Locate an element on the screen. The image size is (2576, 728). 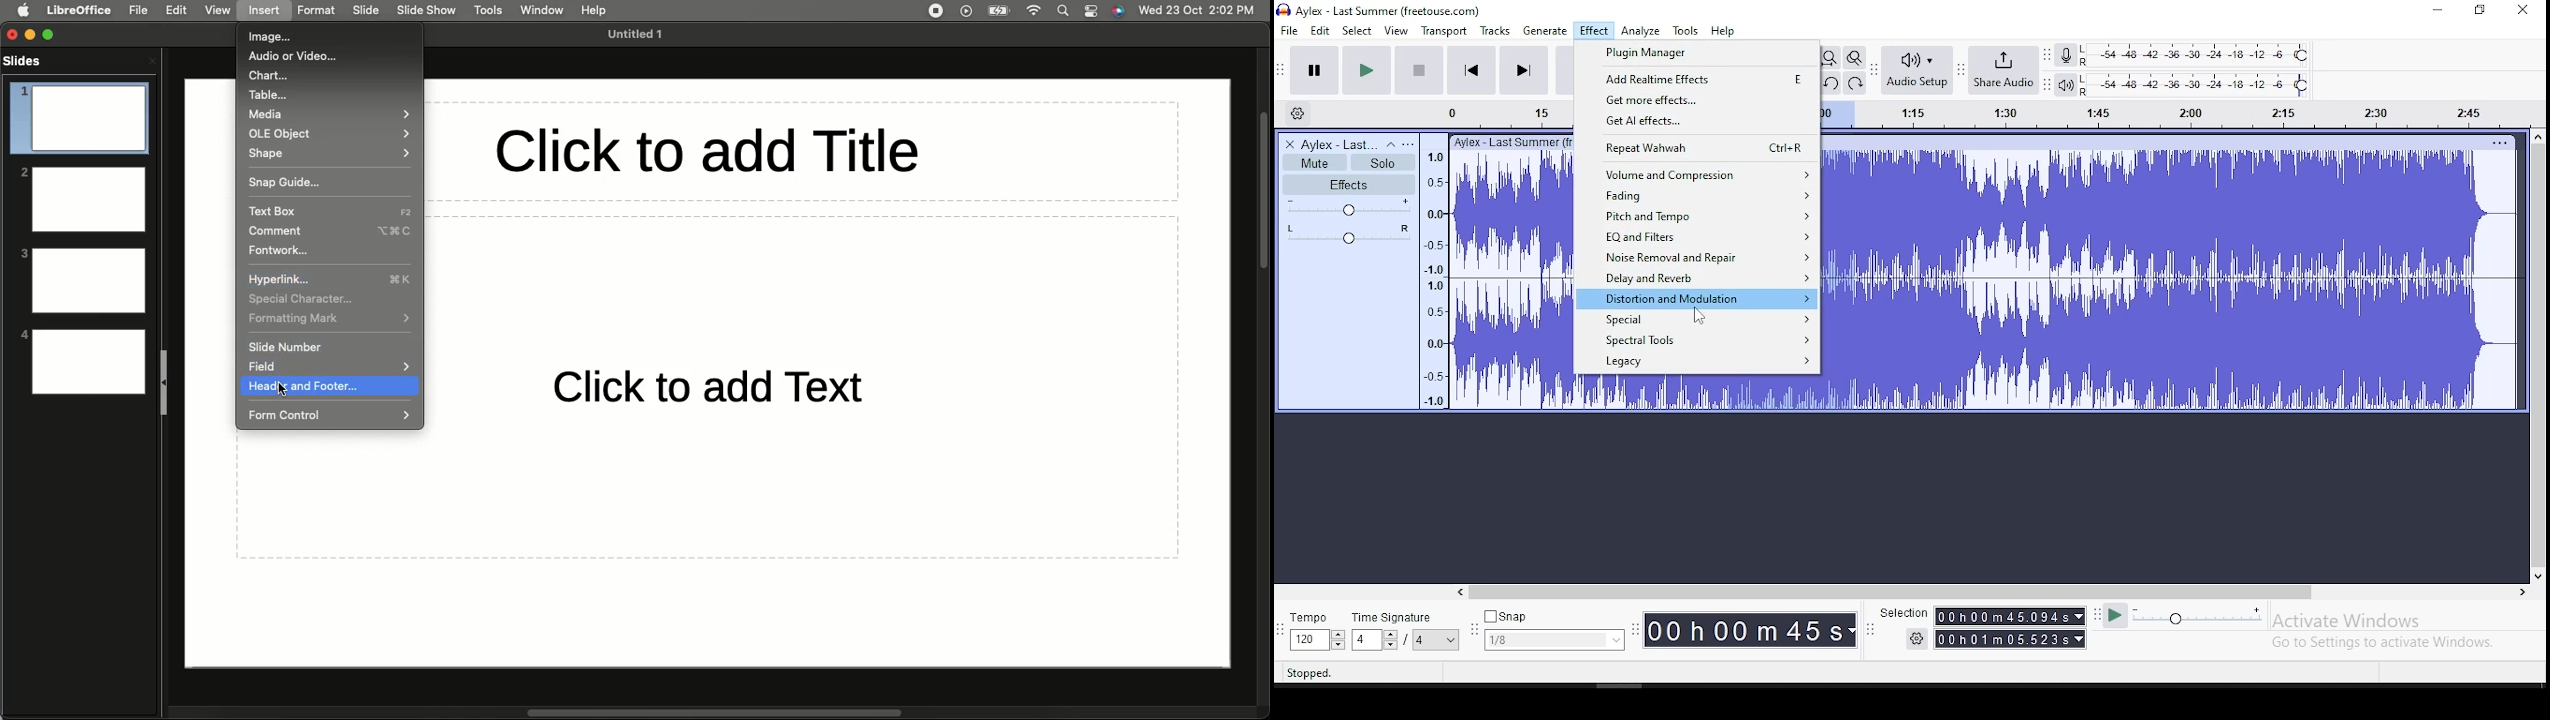
File name is located at coordinates (640, 34).